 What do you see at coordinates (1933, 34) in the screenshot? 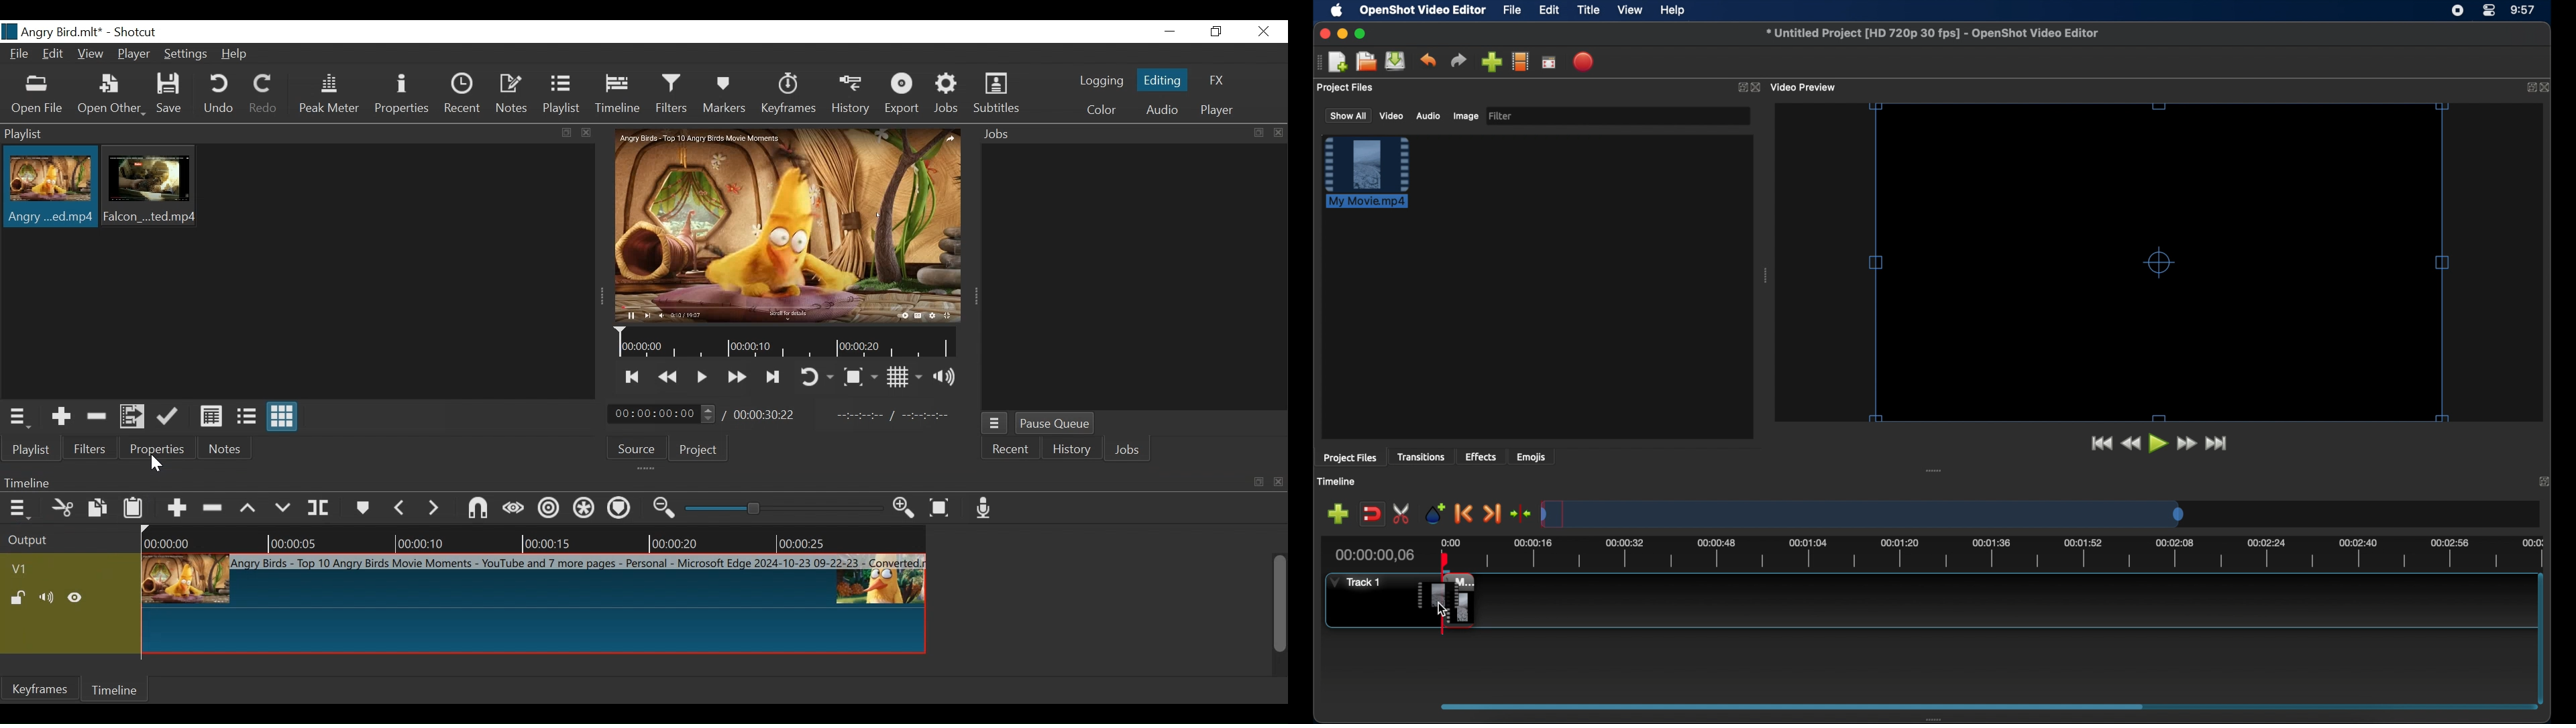
I see `file name` at bounding box center [1933, 34].